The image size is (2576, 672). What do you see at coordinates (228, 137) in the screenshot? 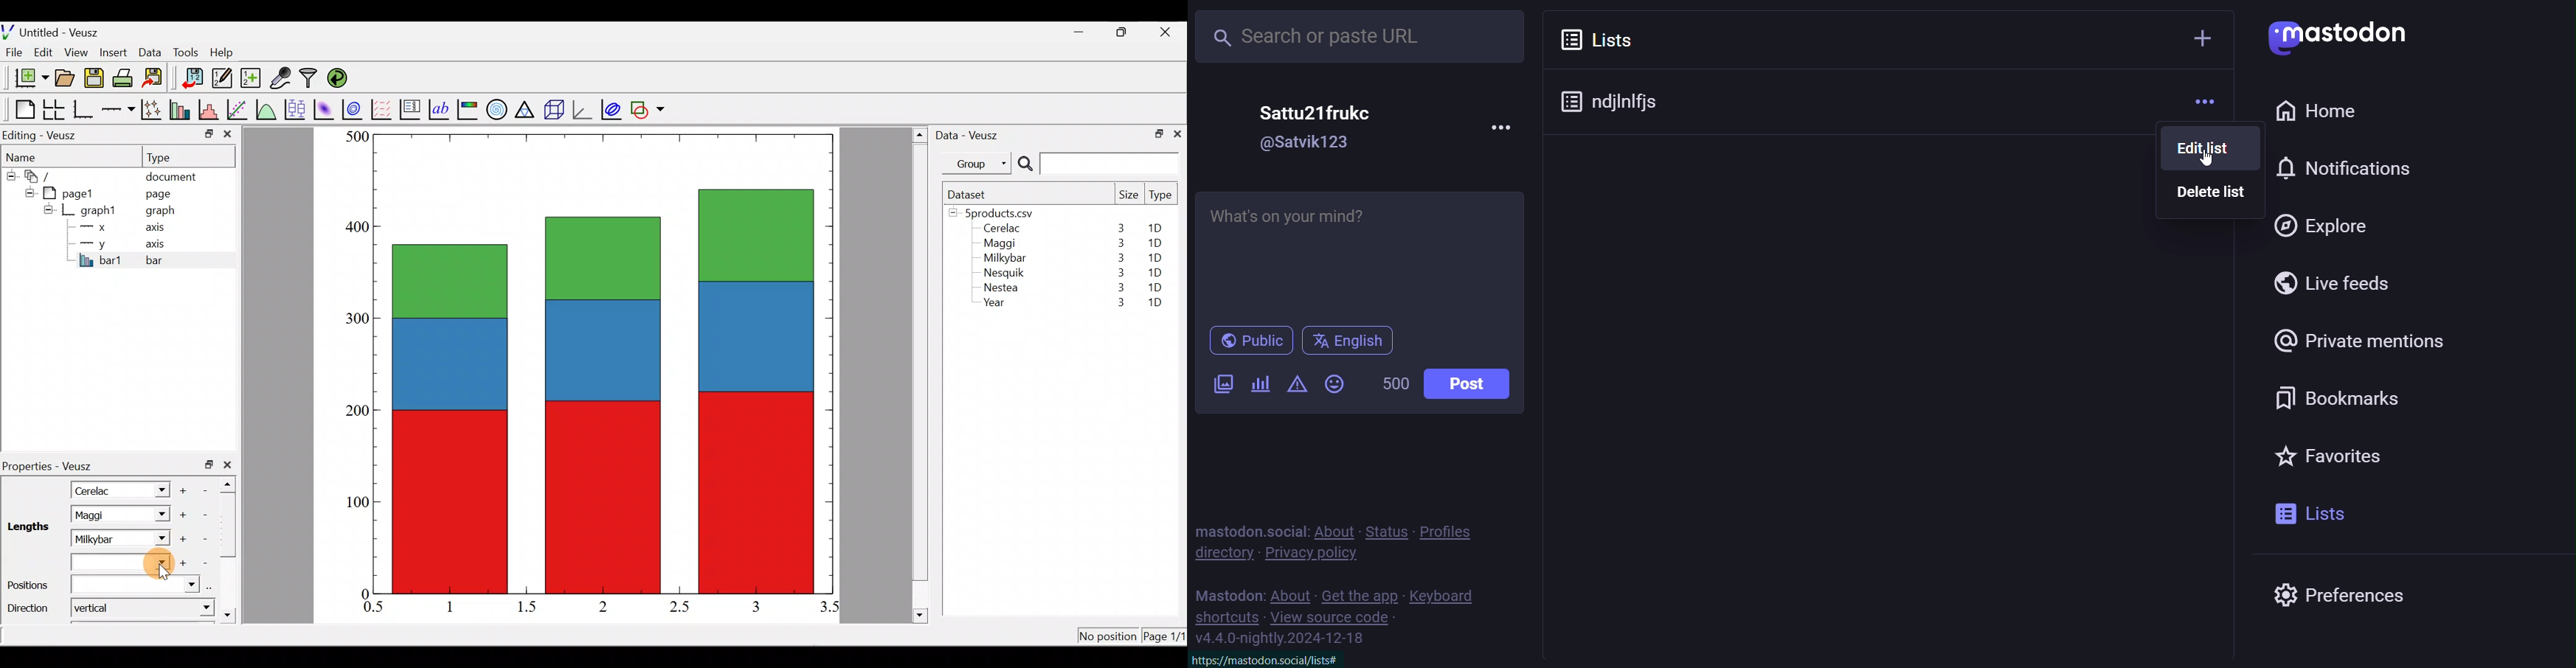
I see `close` at bounding box center [228, 137].